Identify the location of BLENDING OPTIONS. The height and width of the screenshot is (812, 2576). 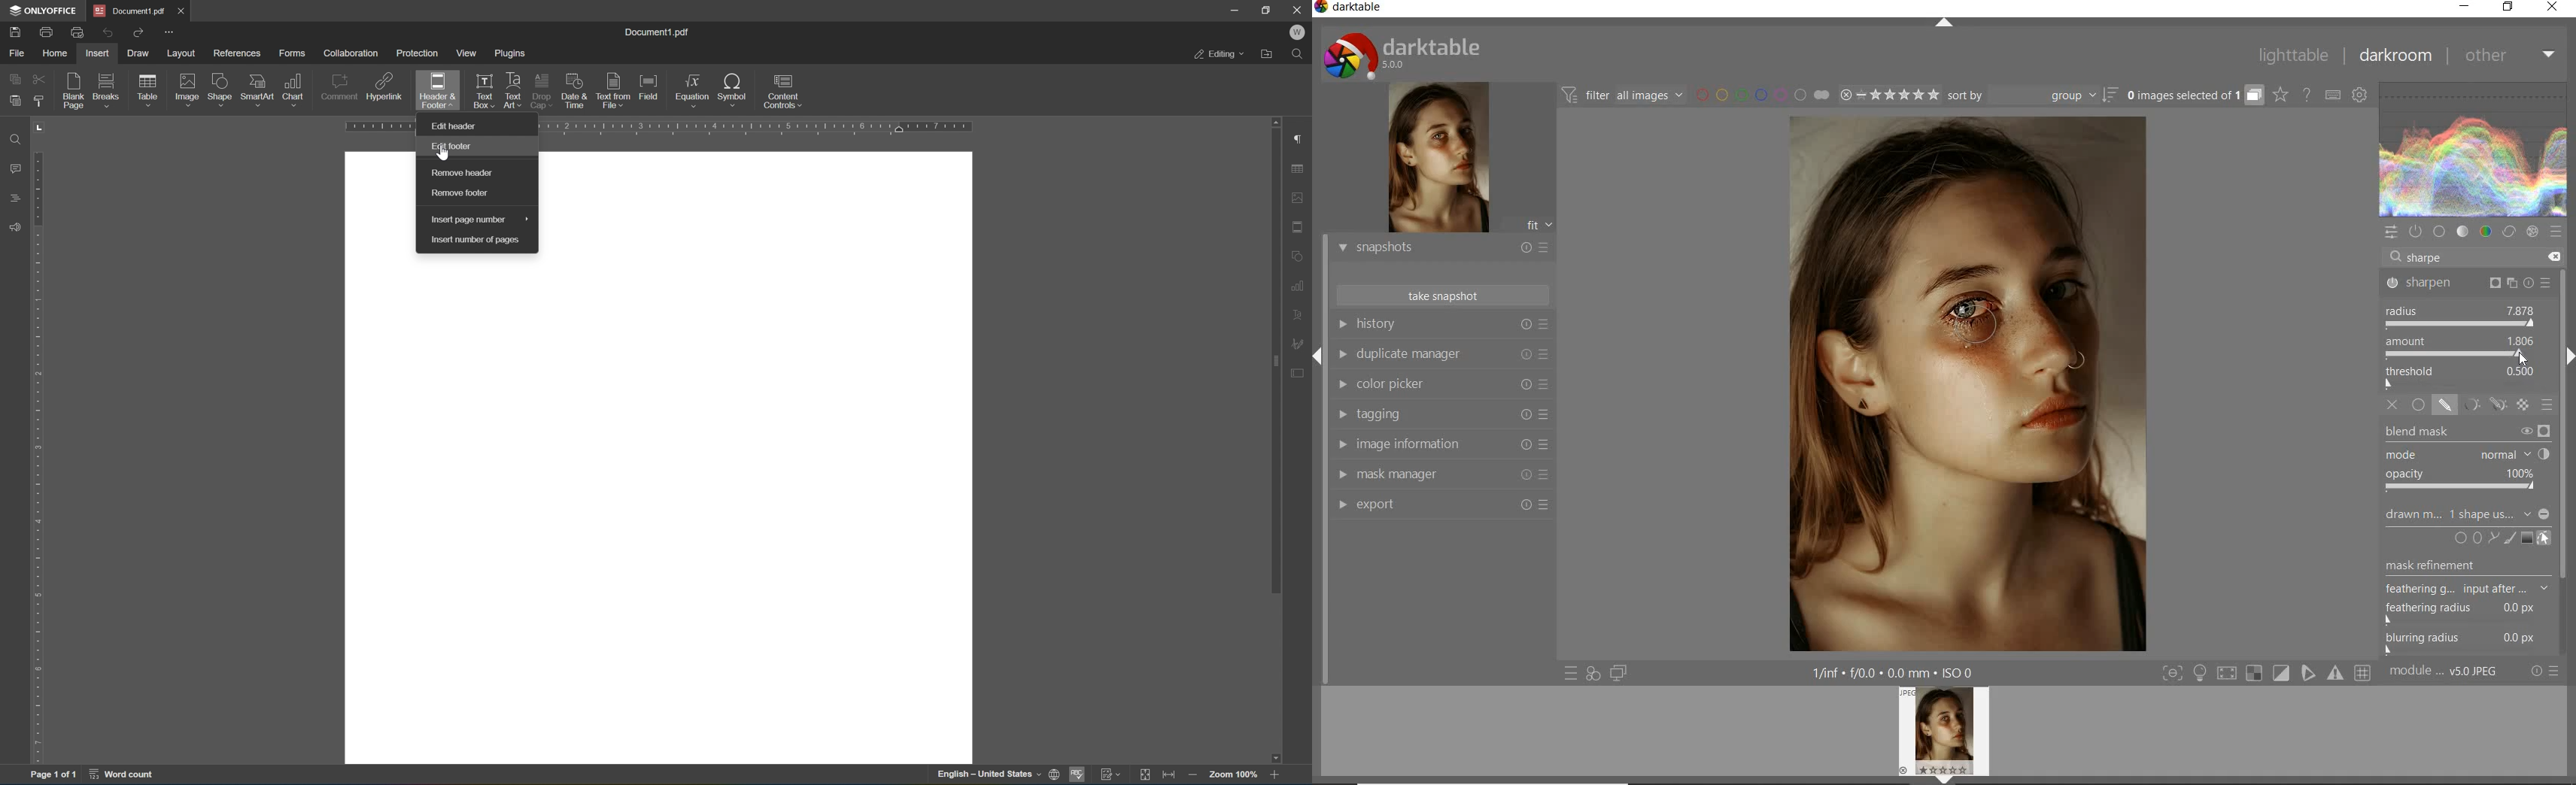
(2548, 405).